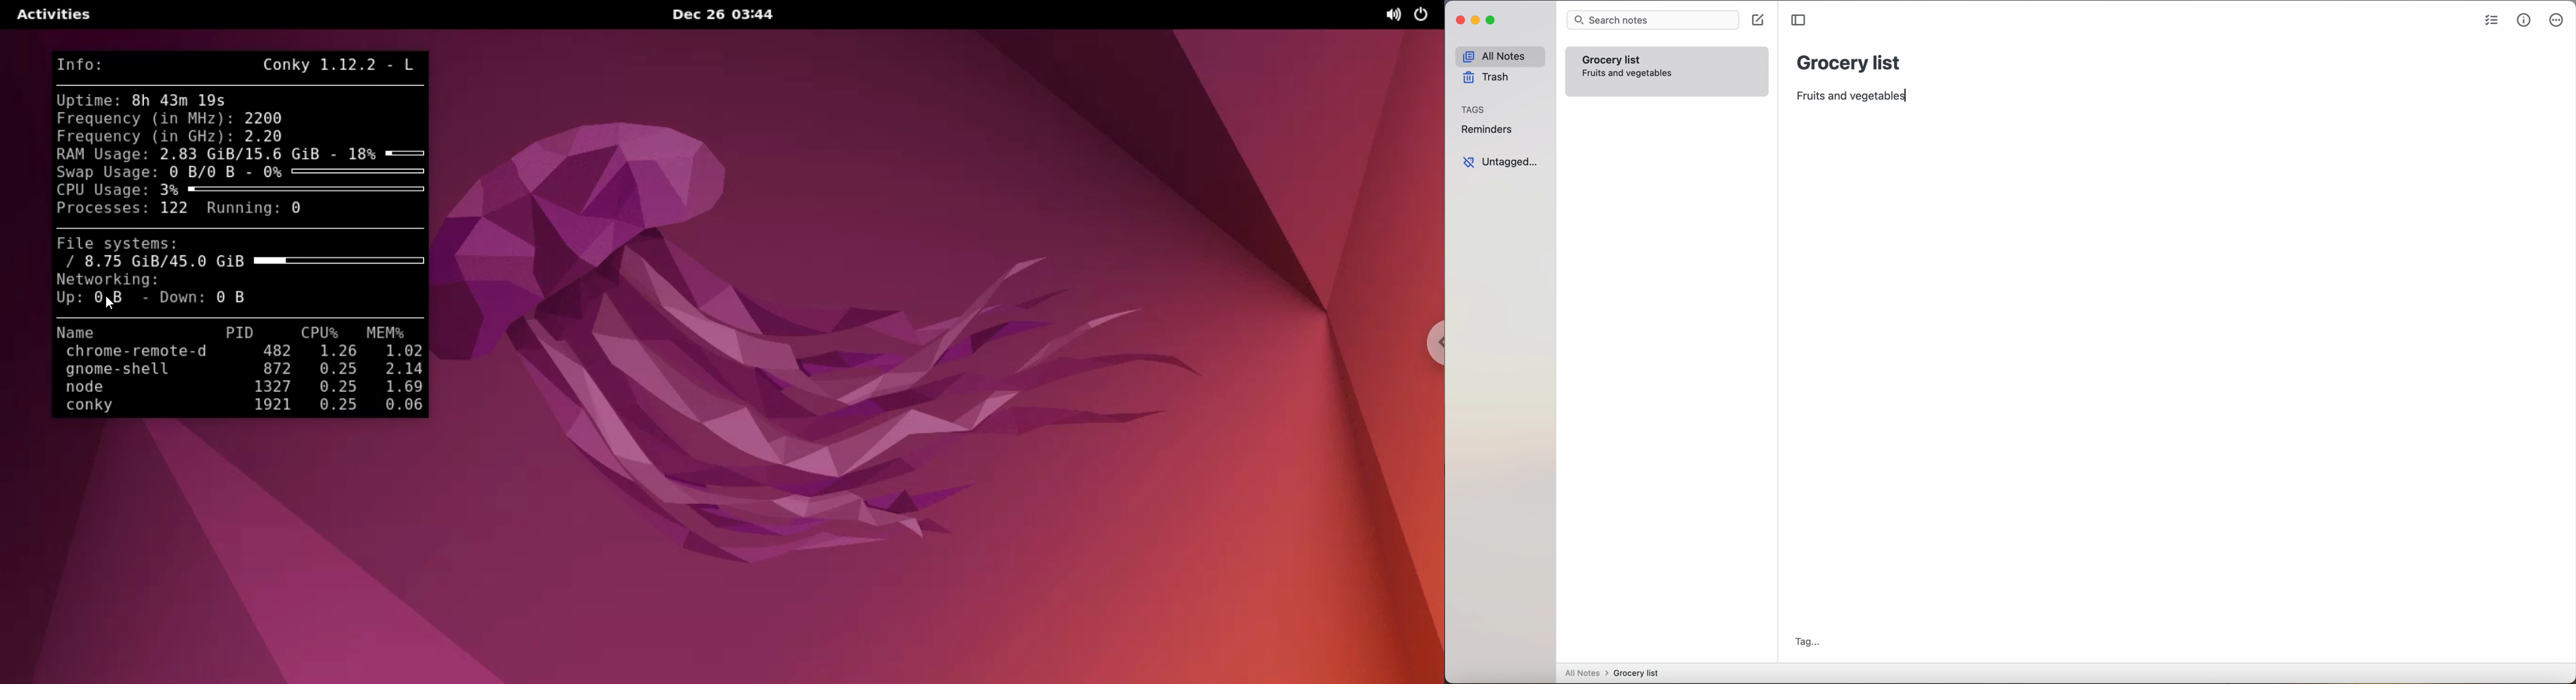 The height and width of the screenshot is (700, 2576). I want to click on grocery list note fruits and vegetables, so click(1668, 71).